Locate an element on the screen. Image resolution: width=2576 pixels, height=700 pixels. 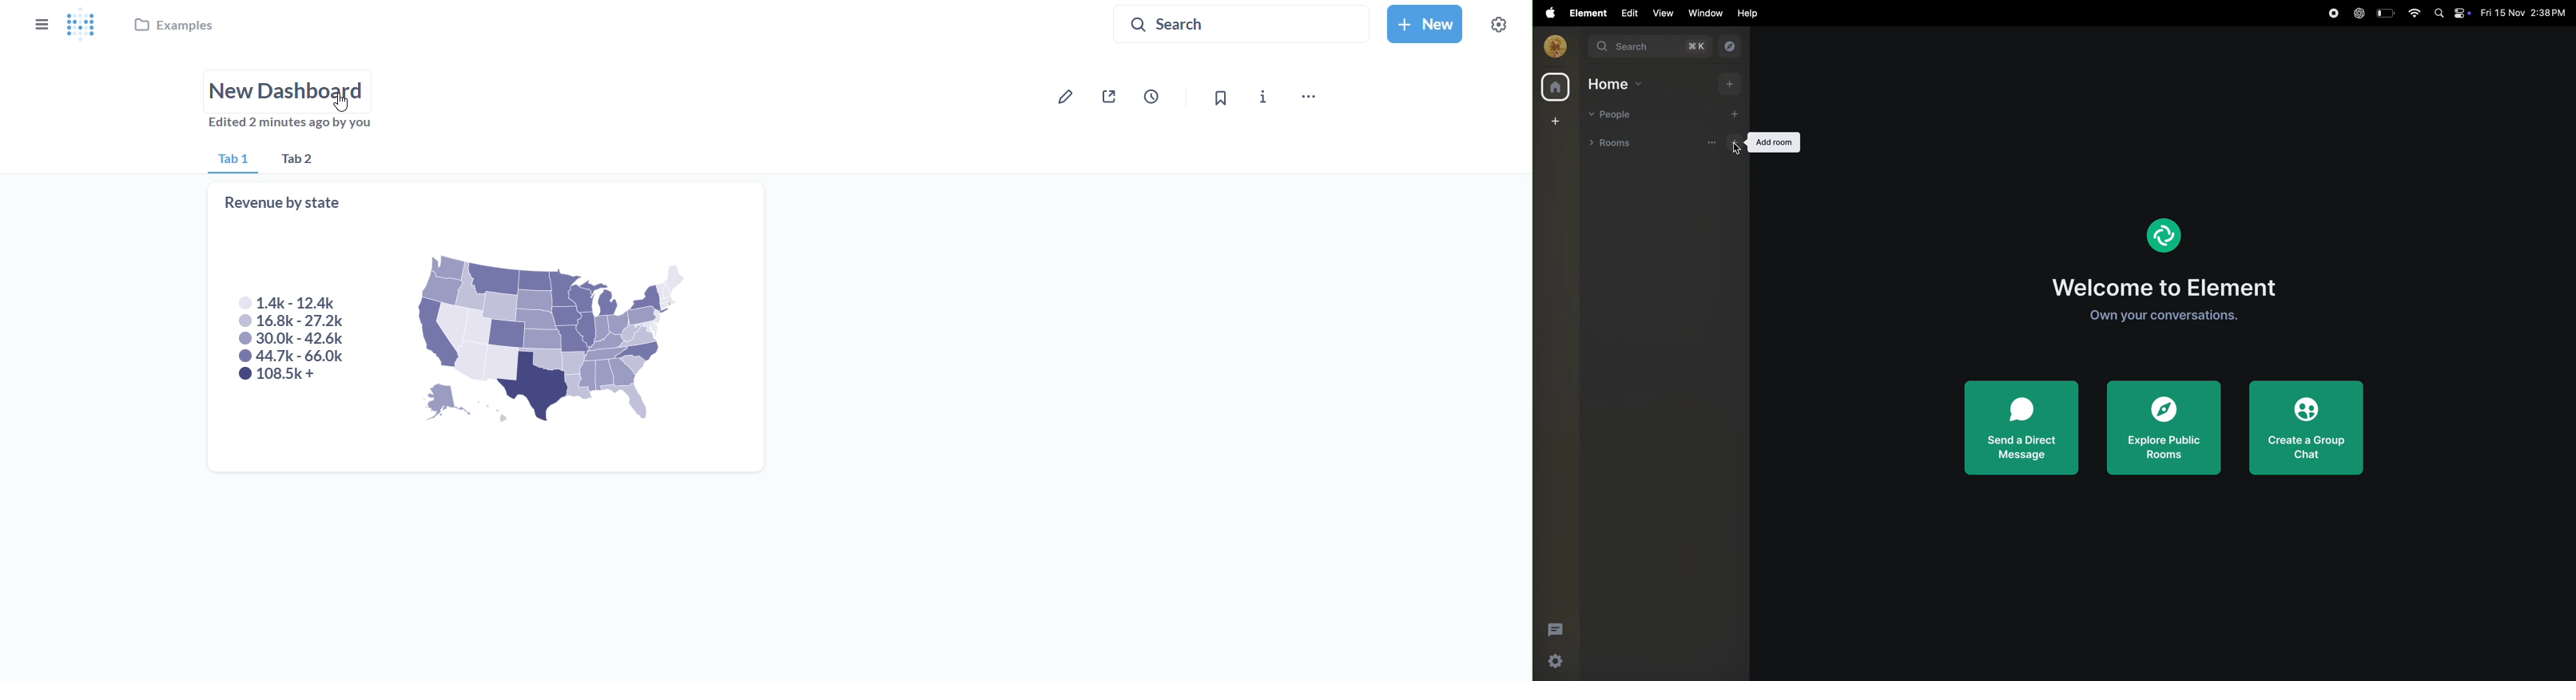
element is located at coordinates (2166, 233).